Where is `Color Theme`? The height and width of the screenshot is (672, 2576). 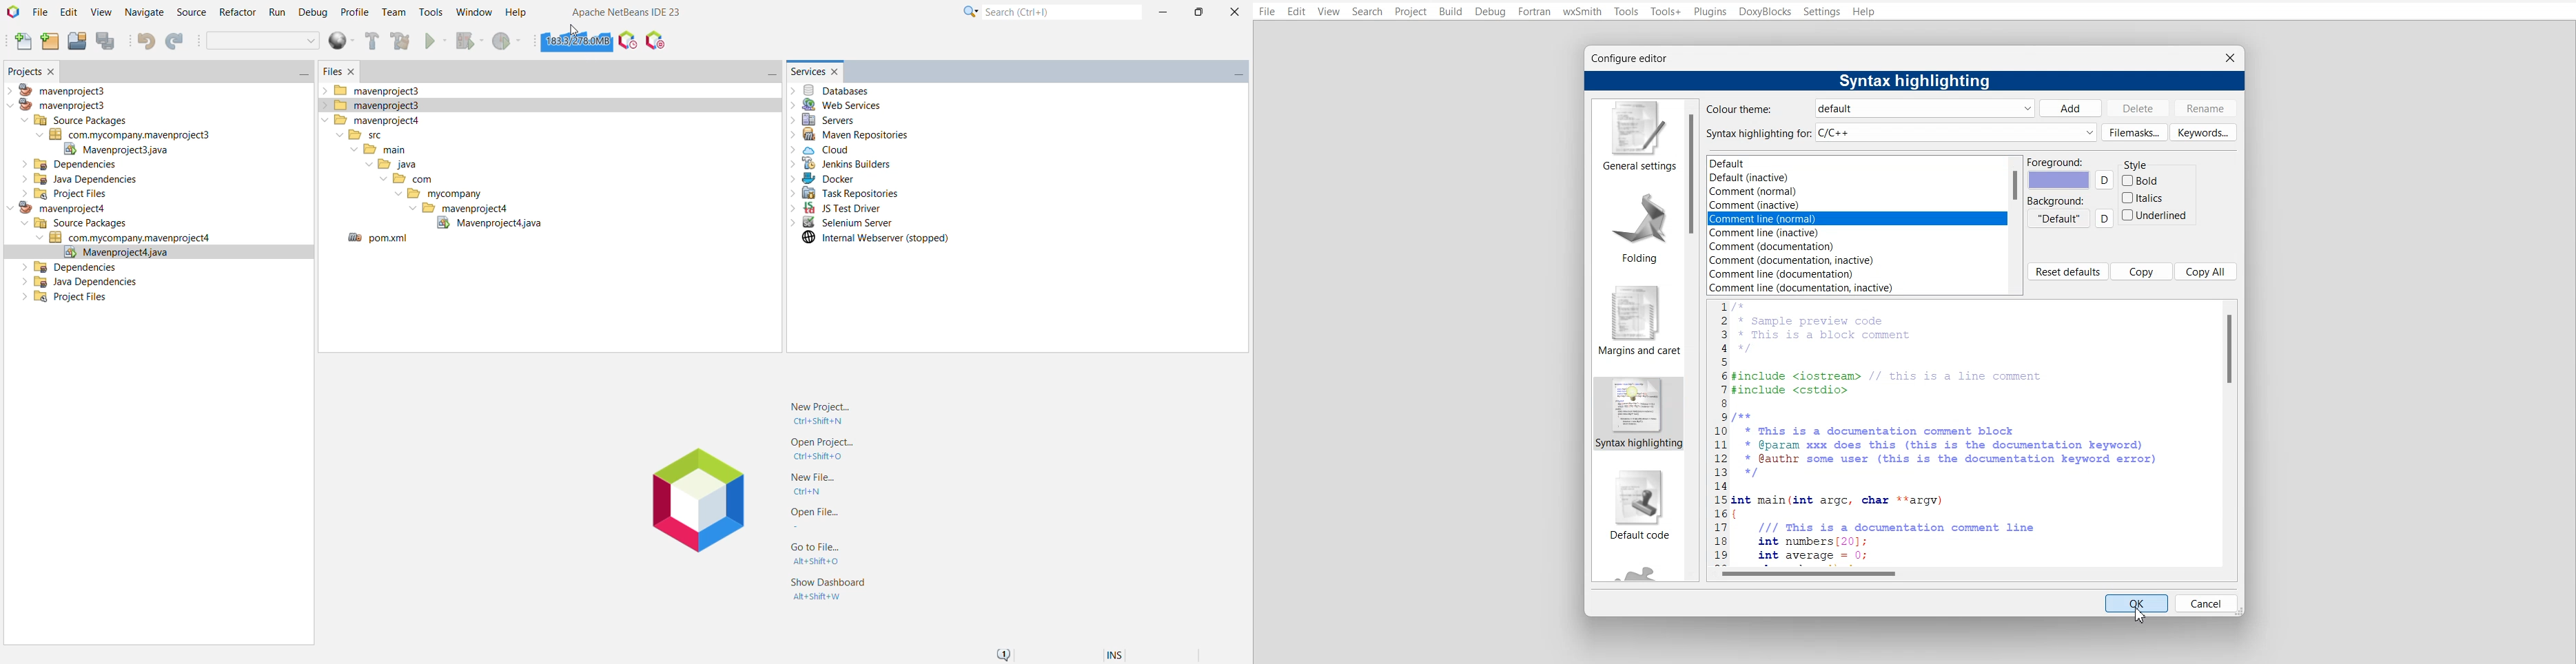 Color Theme is located at coordinates (1870, 108).